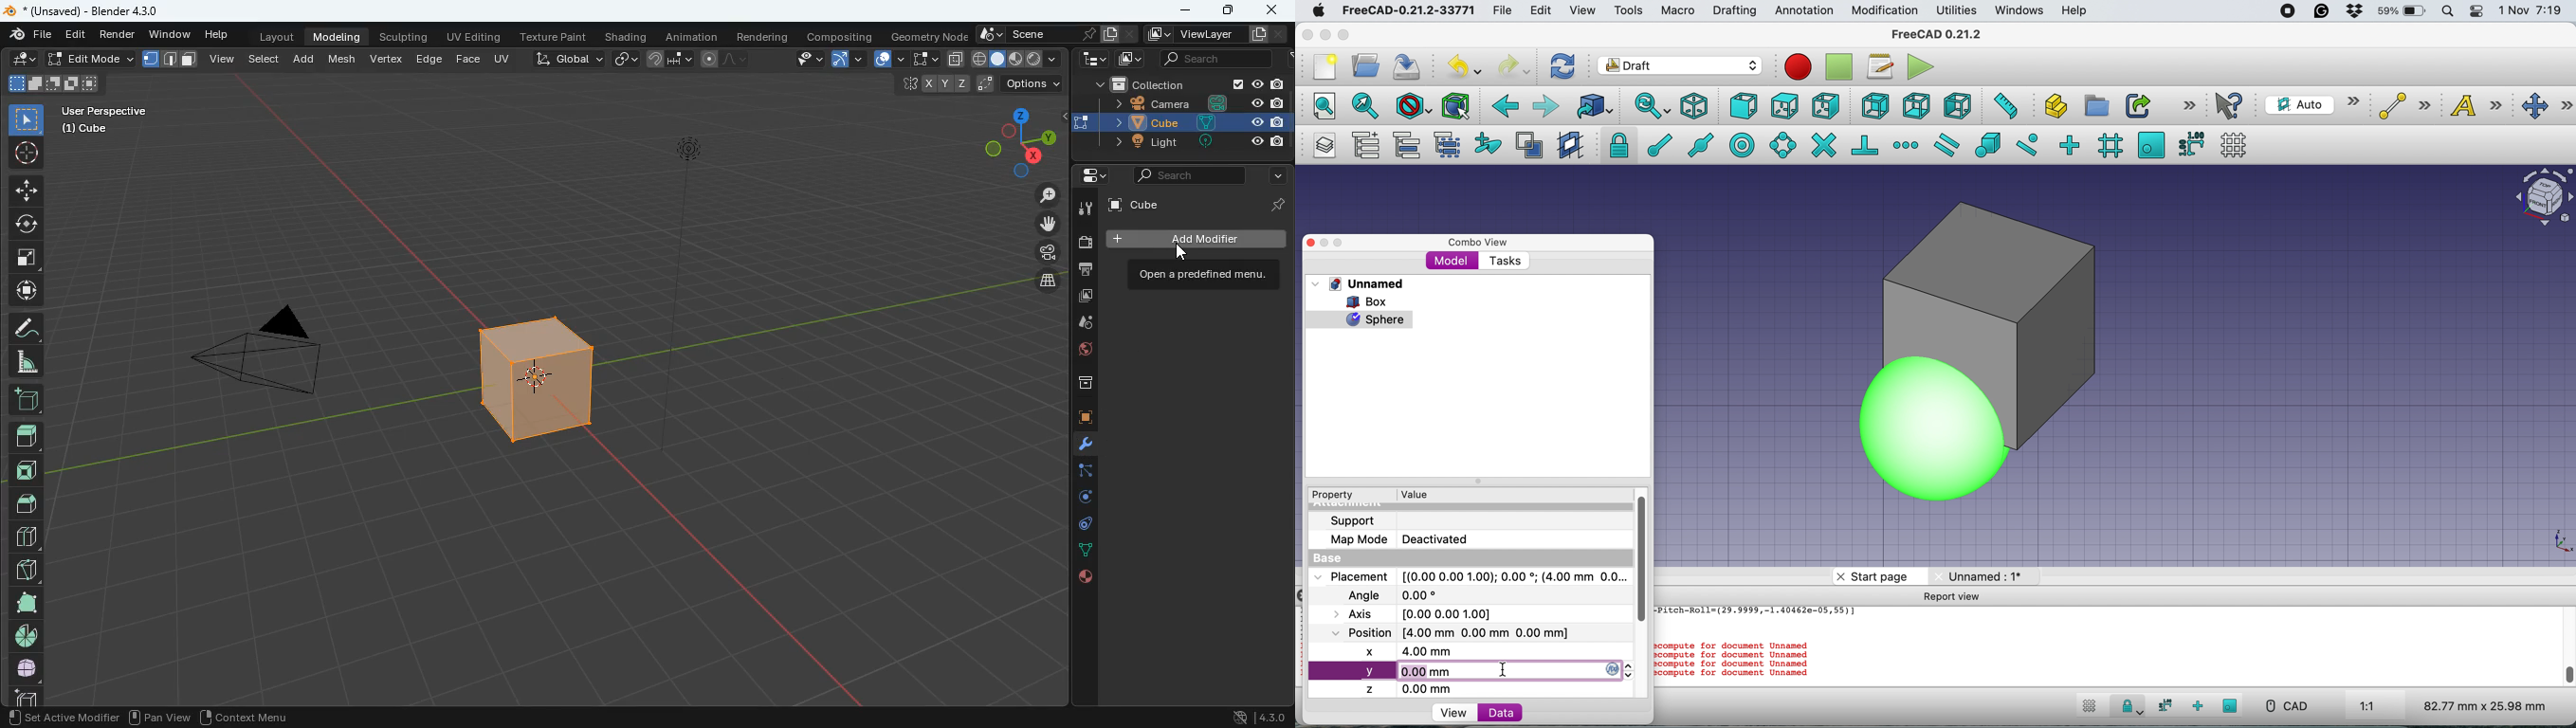  What do you see at coordinates (137, 717) in the screenshot?
I see `d Region` at bounding box center [137, 717].